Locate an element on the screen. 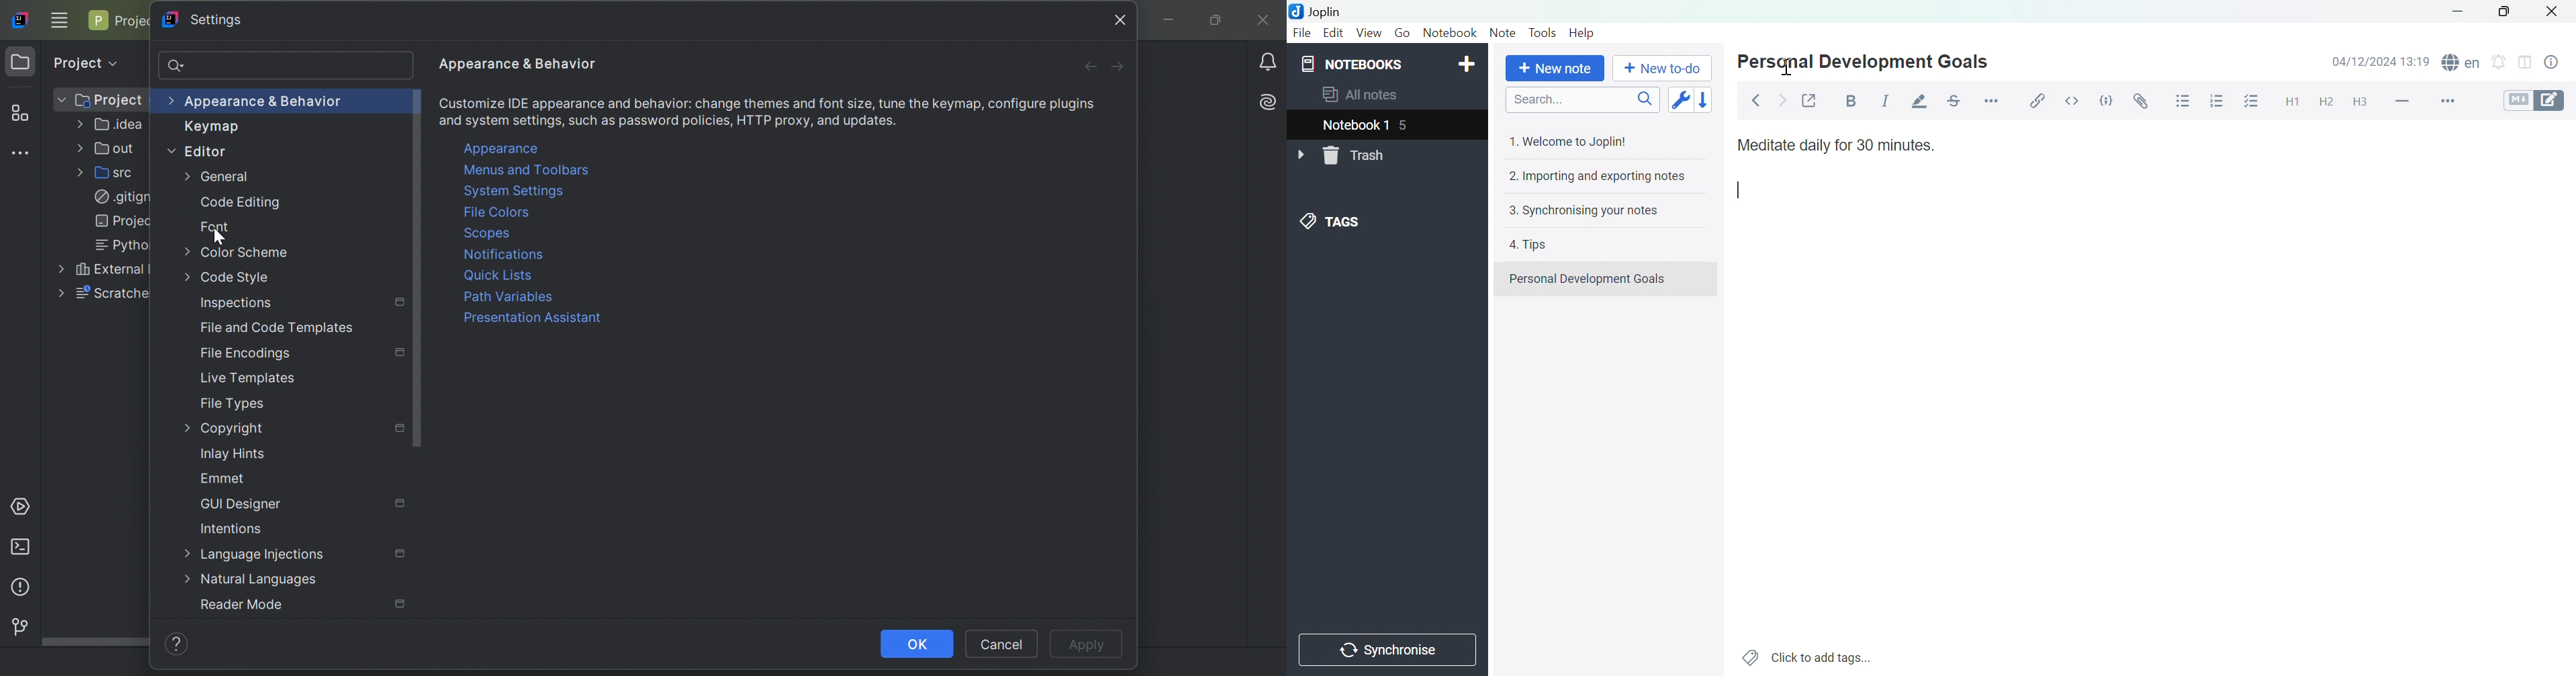  Settings marked with this icon are only applied to the current project. Non-marked settings are applied to all projects. is located at coordinates (401, 429).